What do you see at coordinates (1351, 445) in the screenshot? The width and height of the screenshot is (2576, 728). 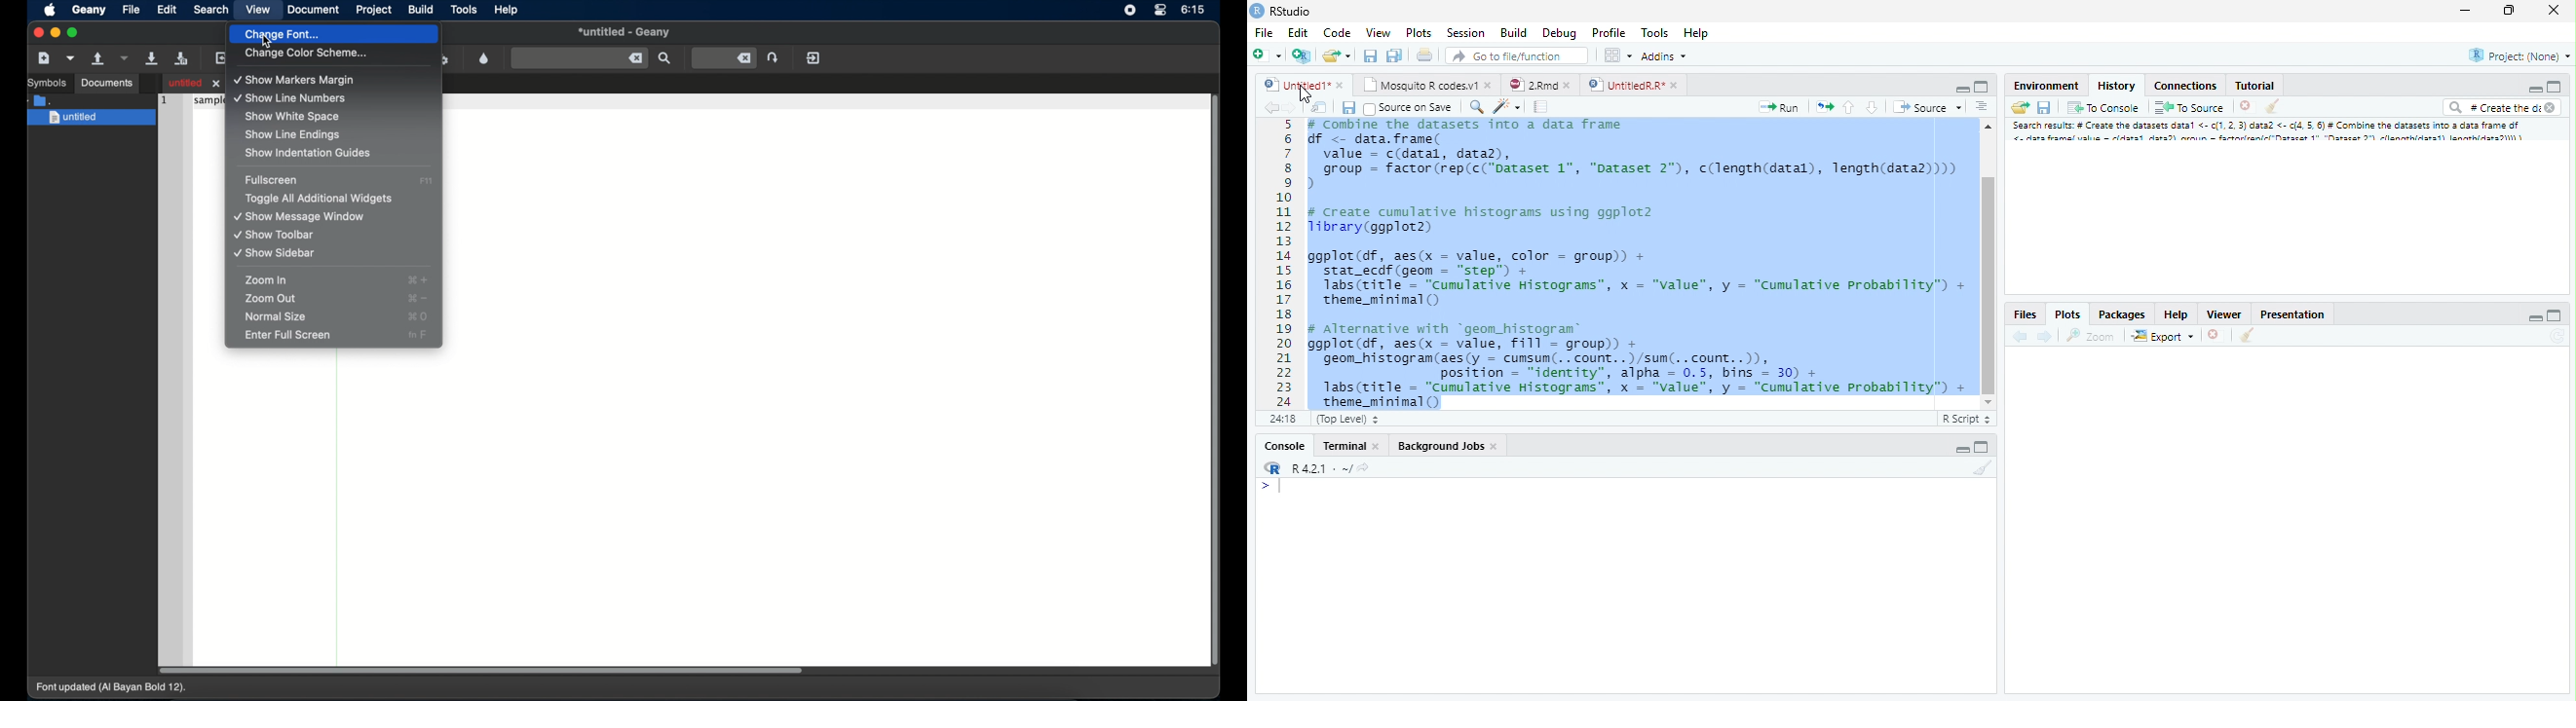 I see `Terminal` at bounding box center [1351, 445].